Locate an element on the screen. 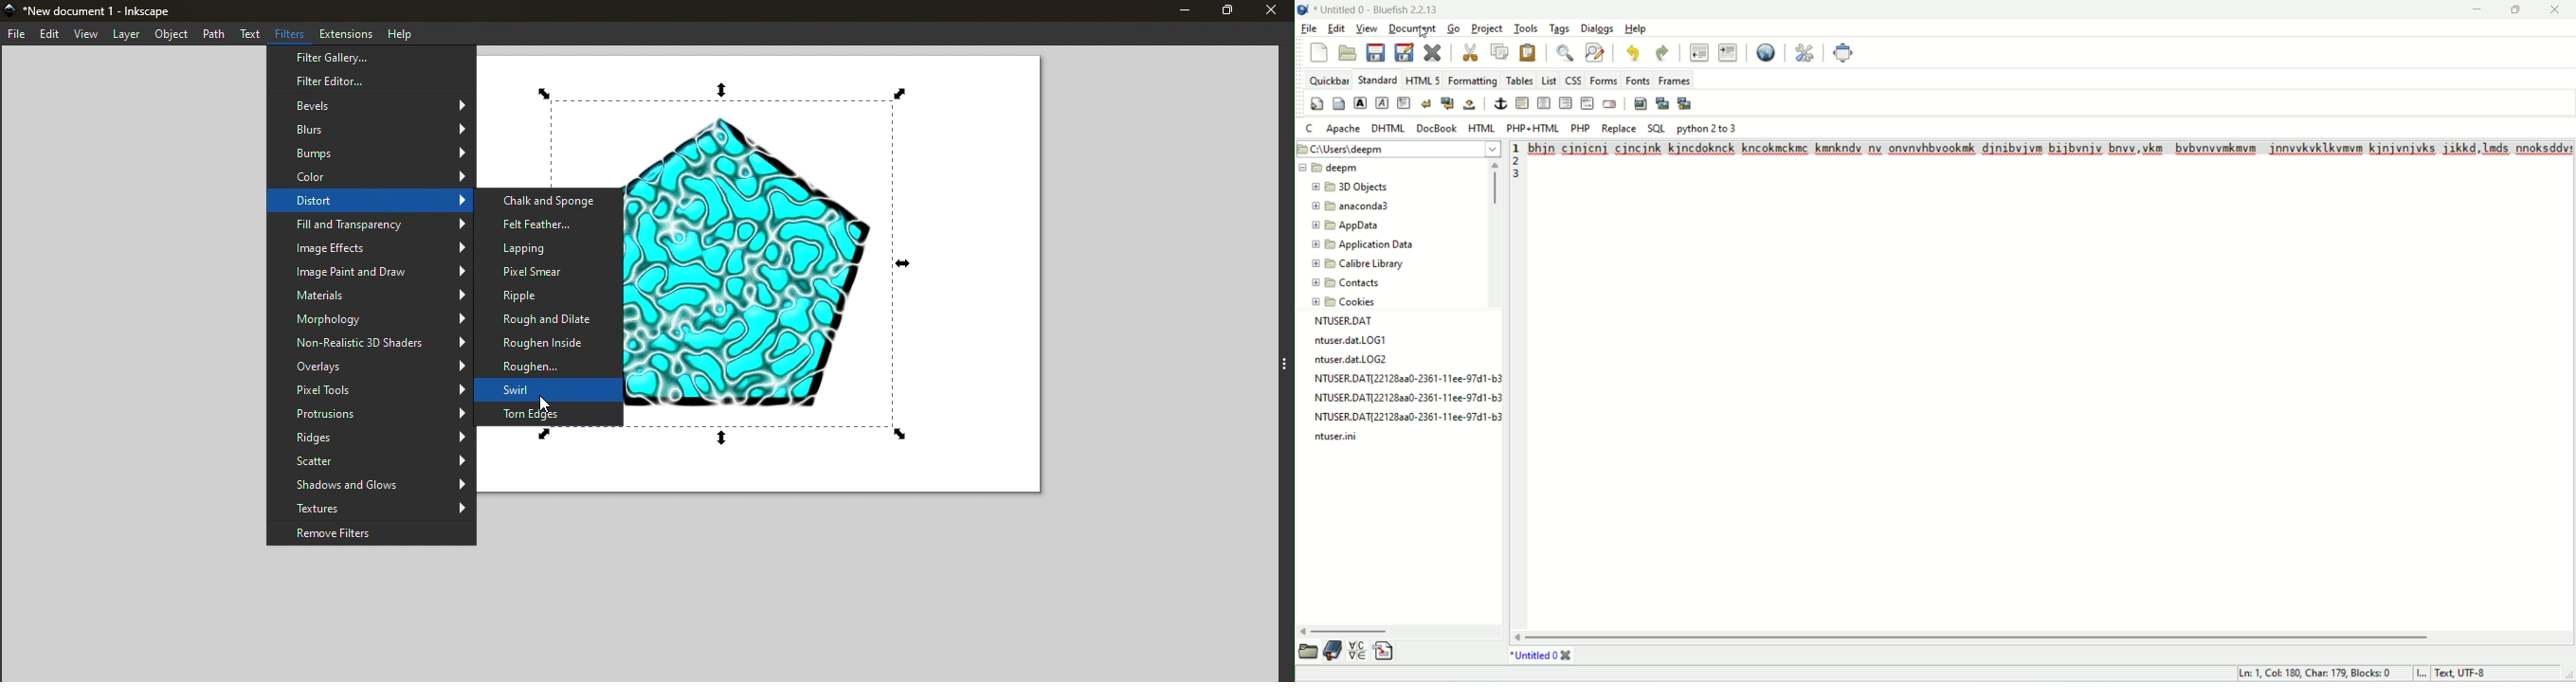  maximize is located at coordinates (2513, 10).